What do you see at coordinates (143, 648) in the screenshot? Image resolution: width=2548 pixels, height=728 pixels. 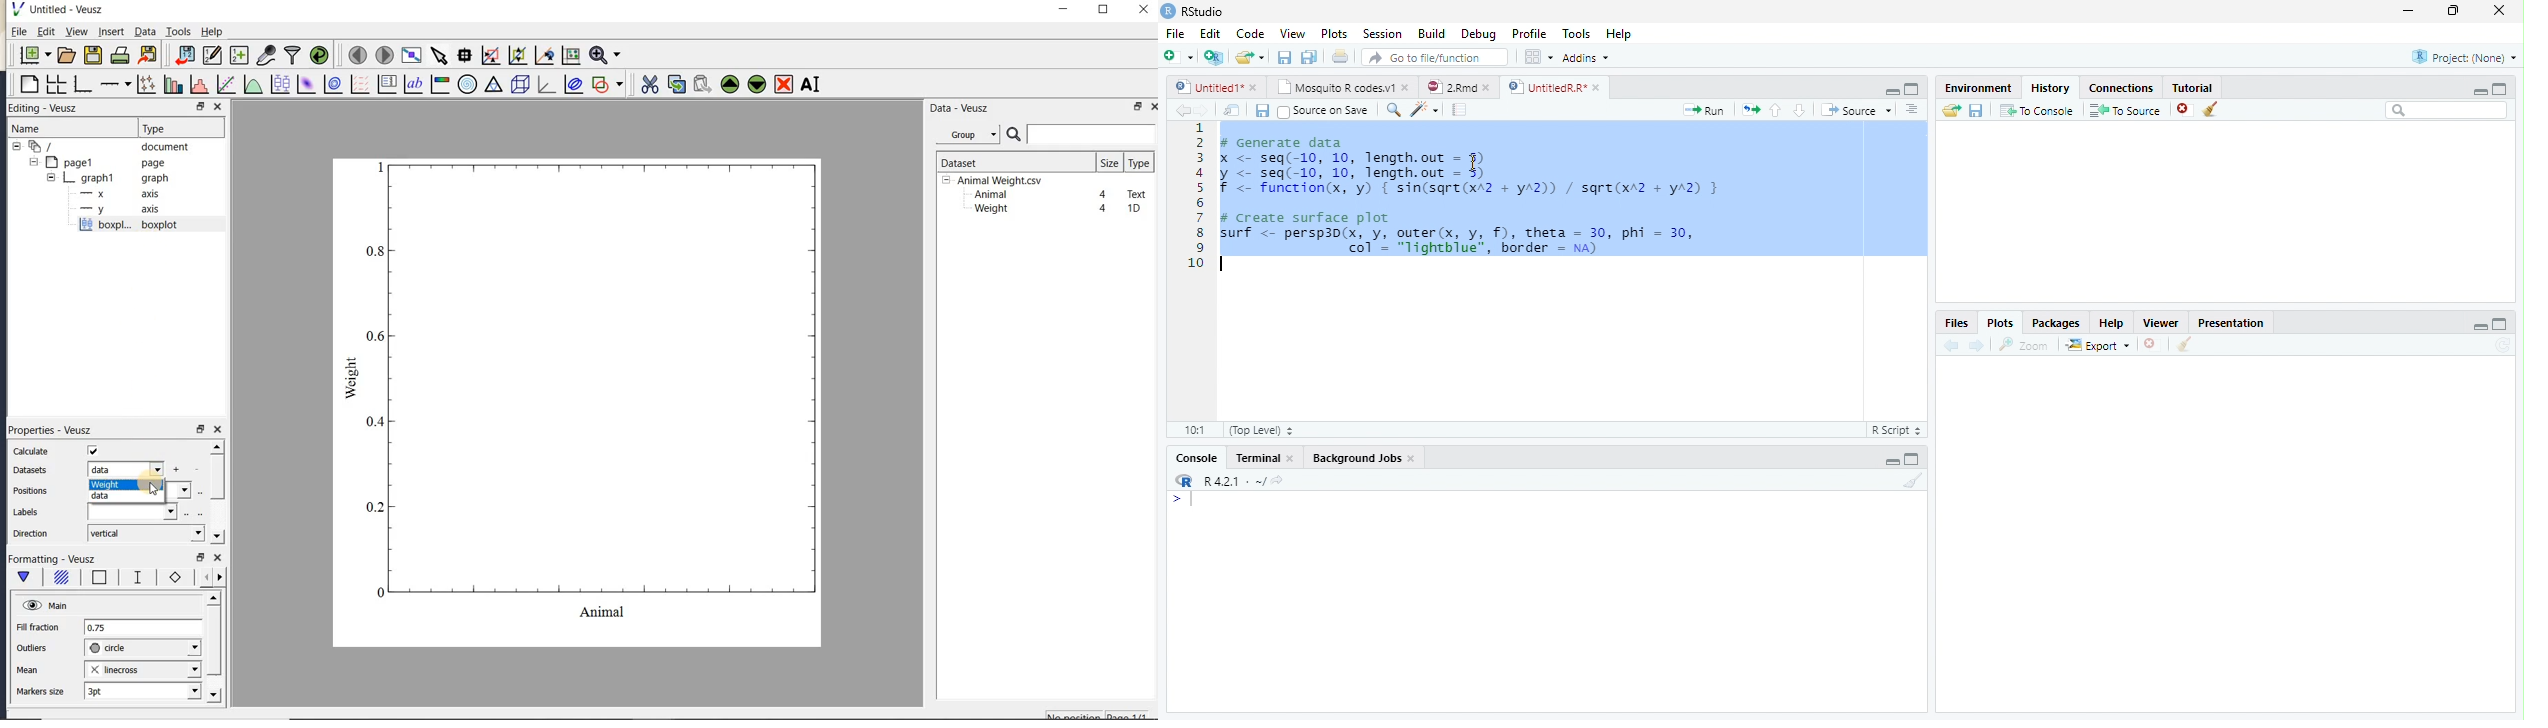 I see `circle` at bounding box center [143, 648].